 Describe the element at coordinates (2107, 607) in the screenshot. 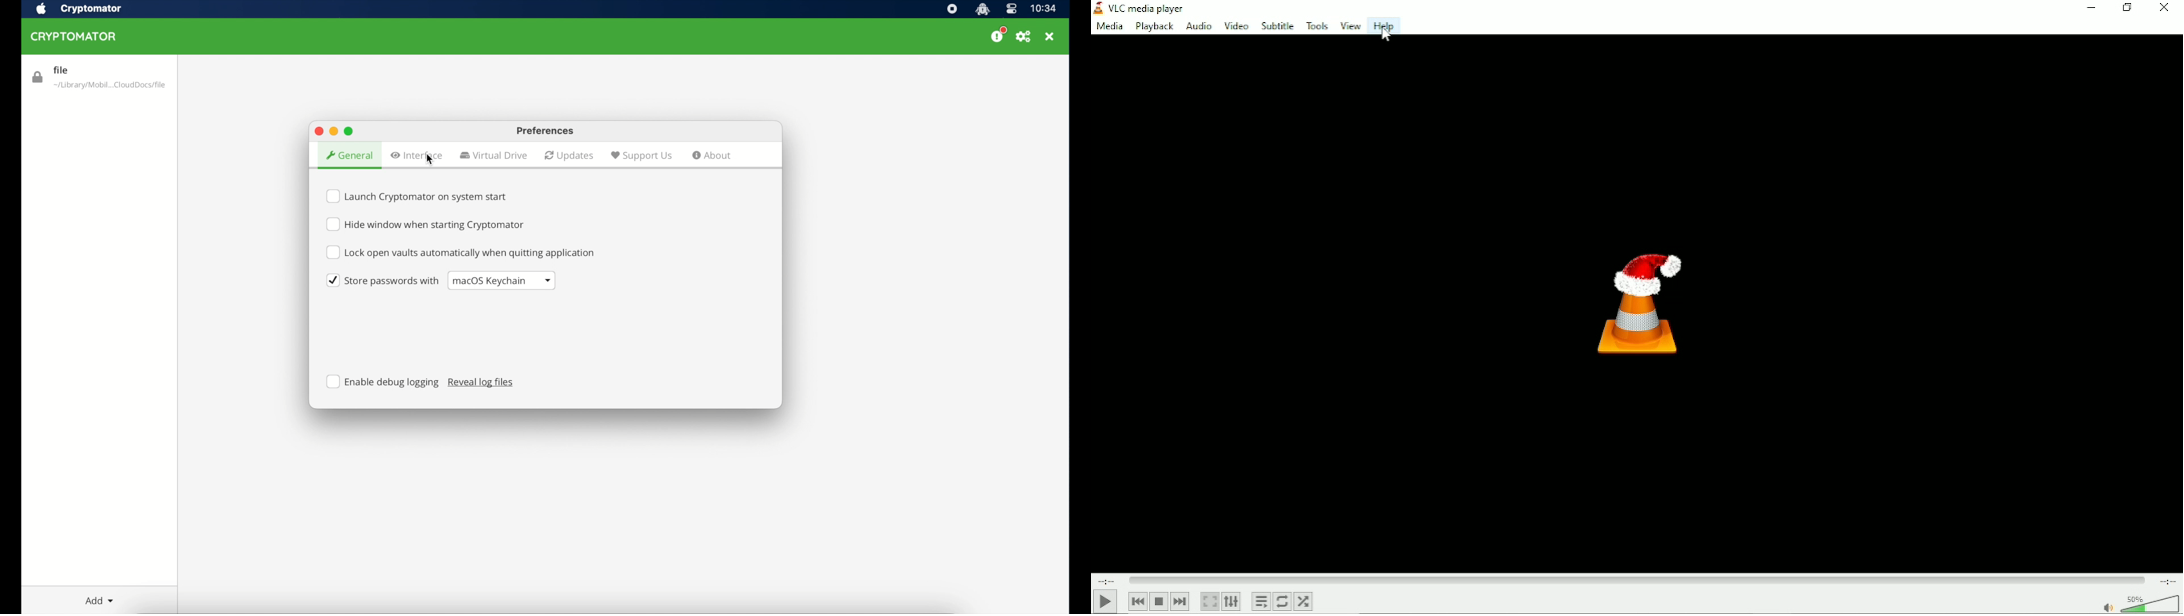

I see `mute` at that location.